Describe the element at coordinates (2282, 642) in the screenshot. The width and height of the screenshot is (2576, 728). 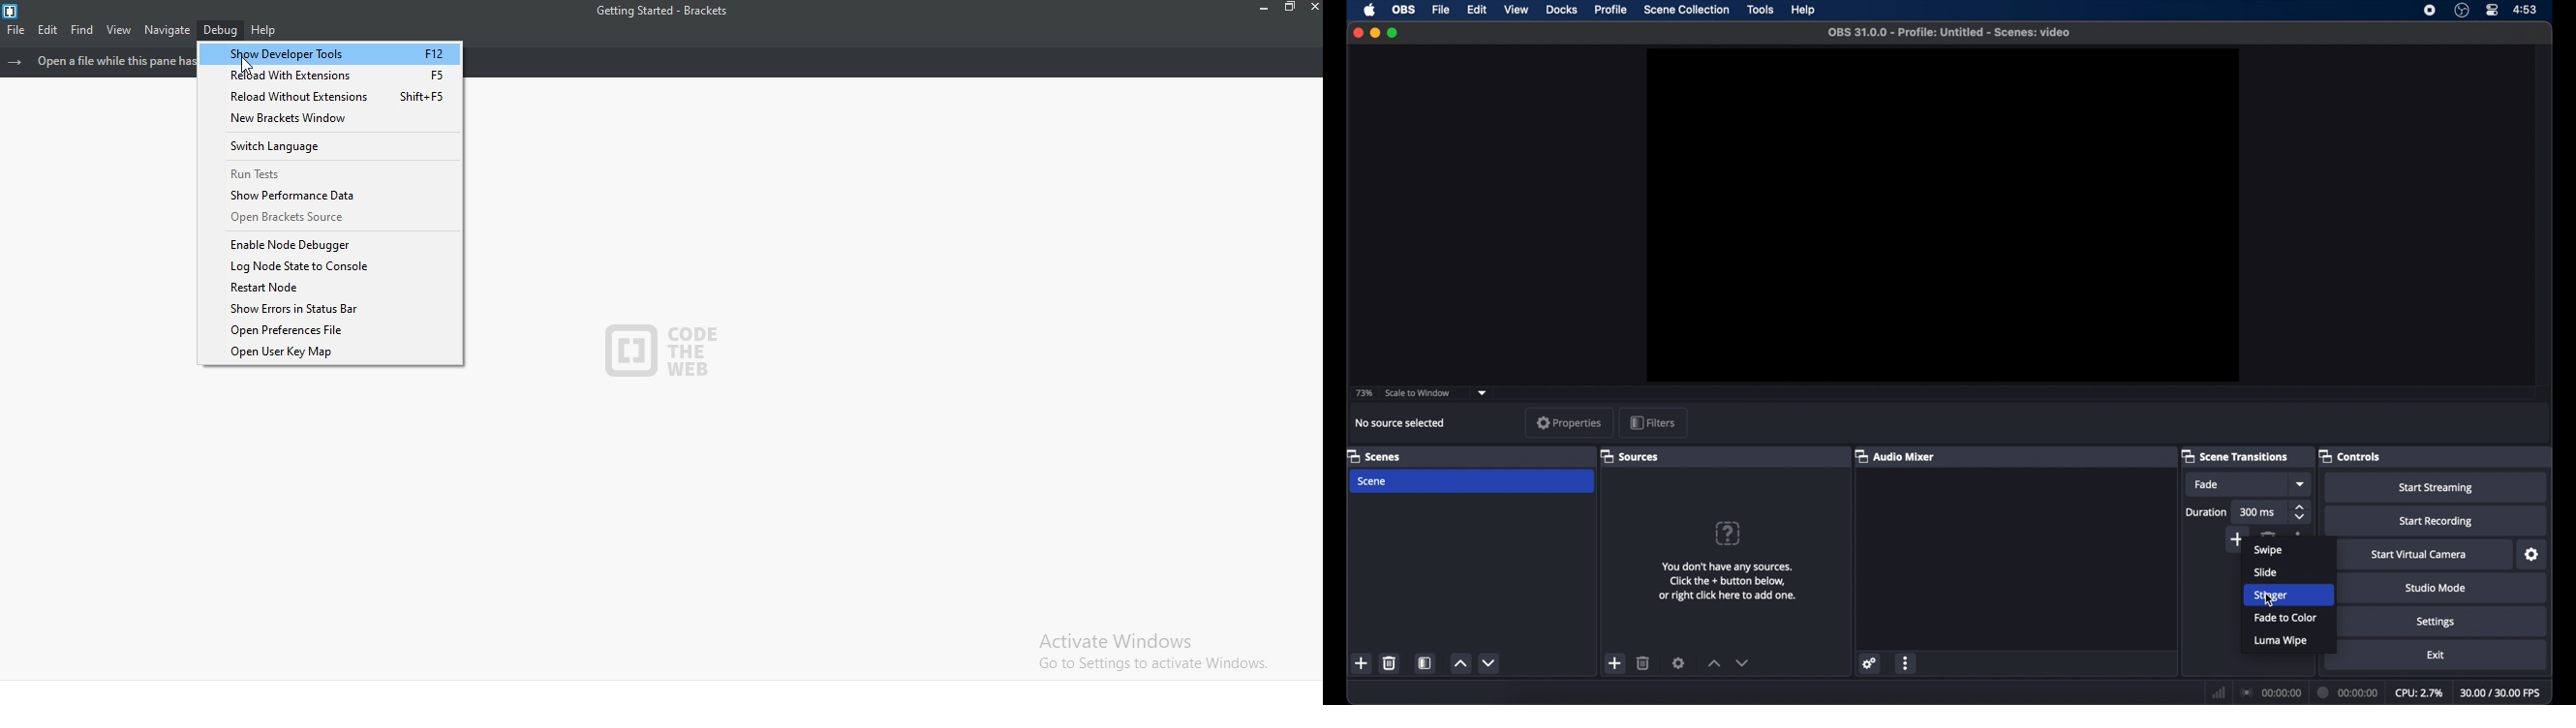
I see `luma wipe` at that location.